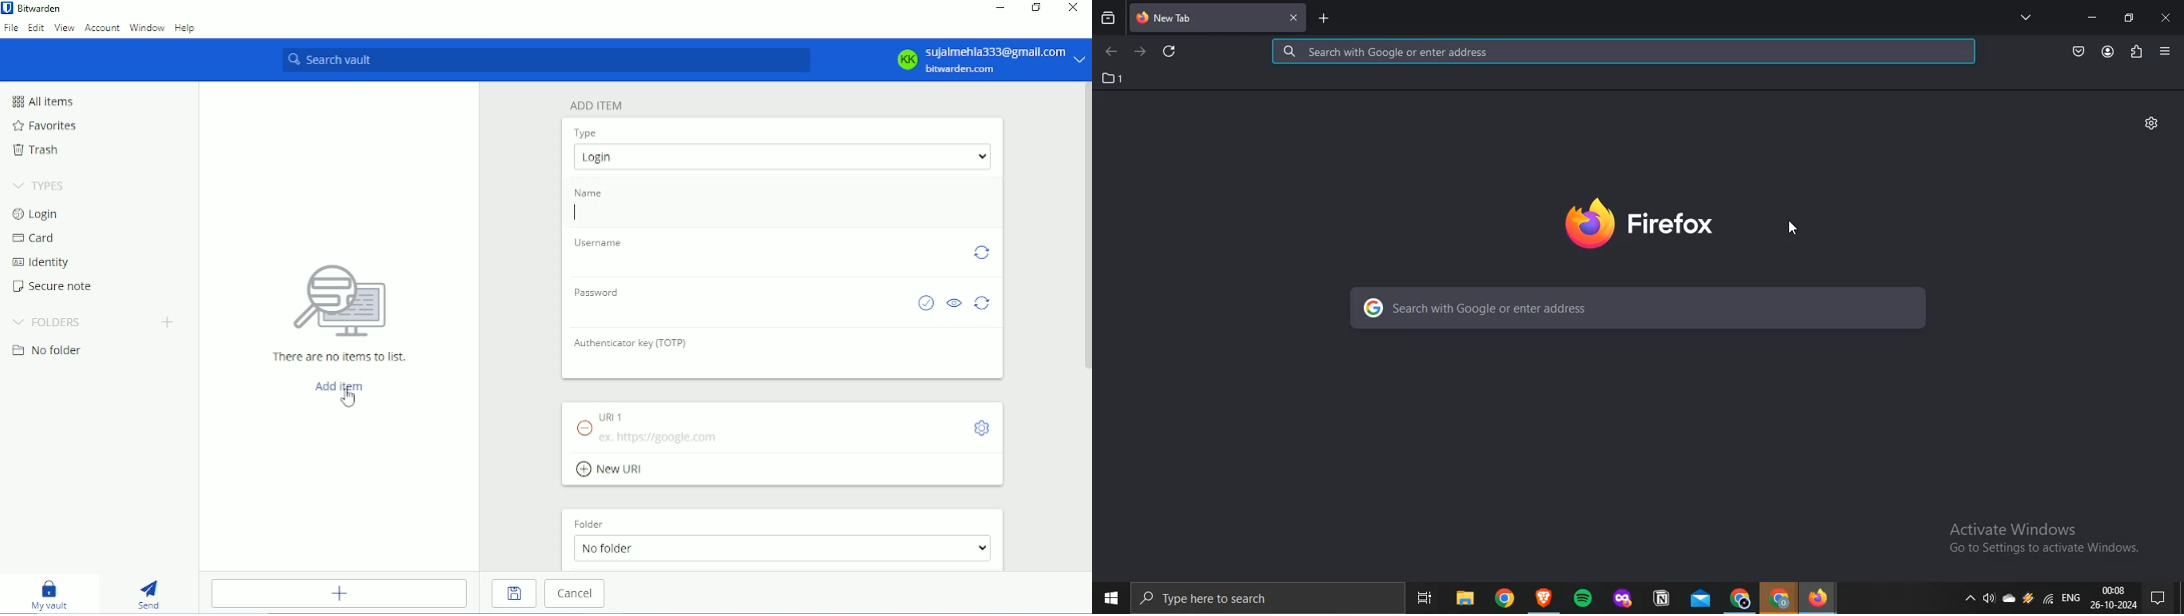 This screenshot has width=2184, height=616. Describe the element at coordinates (2152, 122) in the screenshot. I see `settings` at that location.